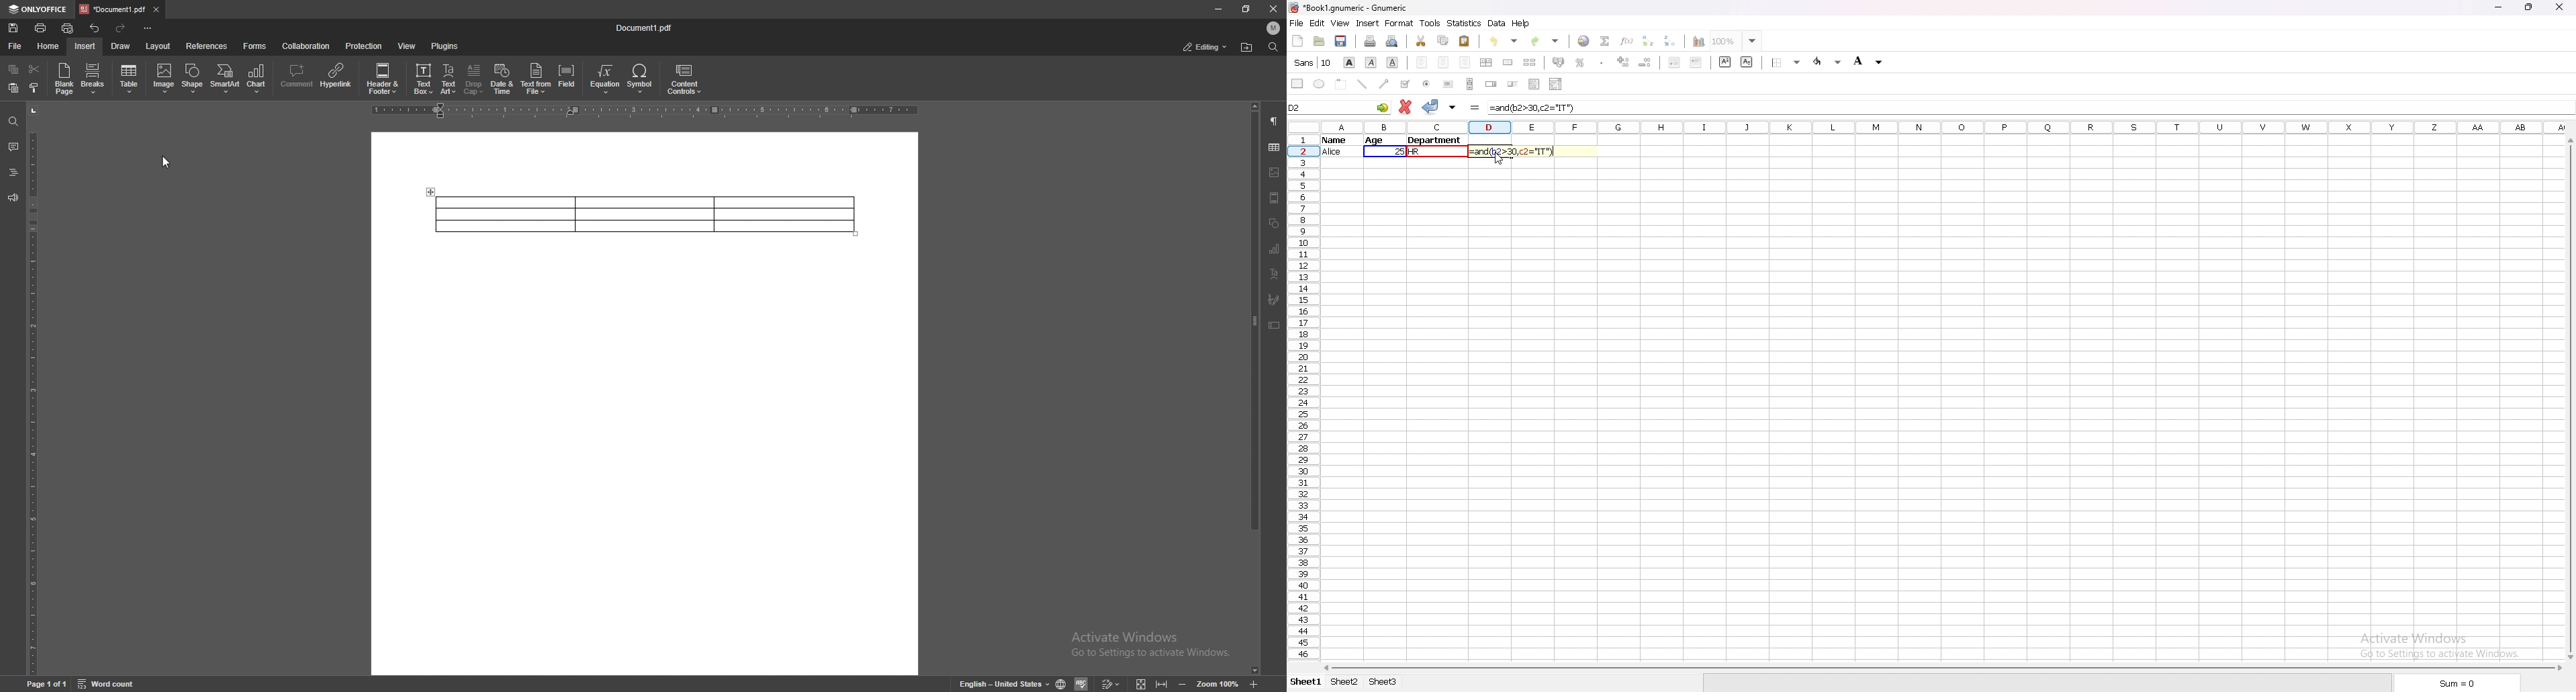  Describe the element at coordinates (112, 9) in the screenshot. I see `tab` at that location.